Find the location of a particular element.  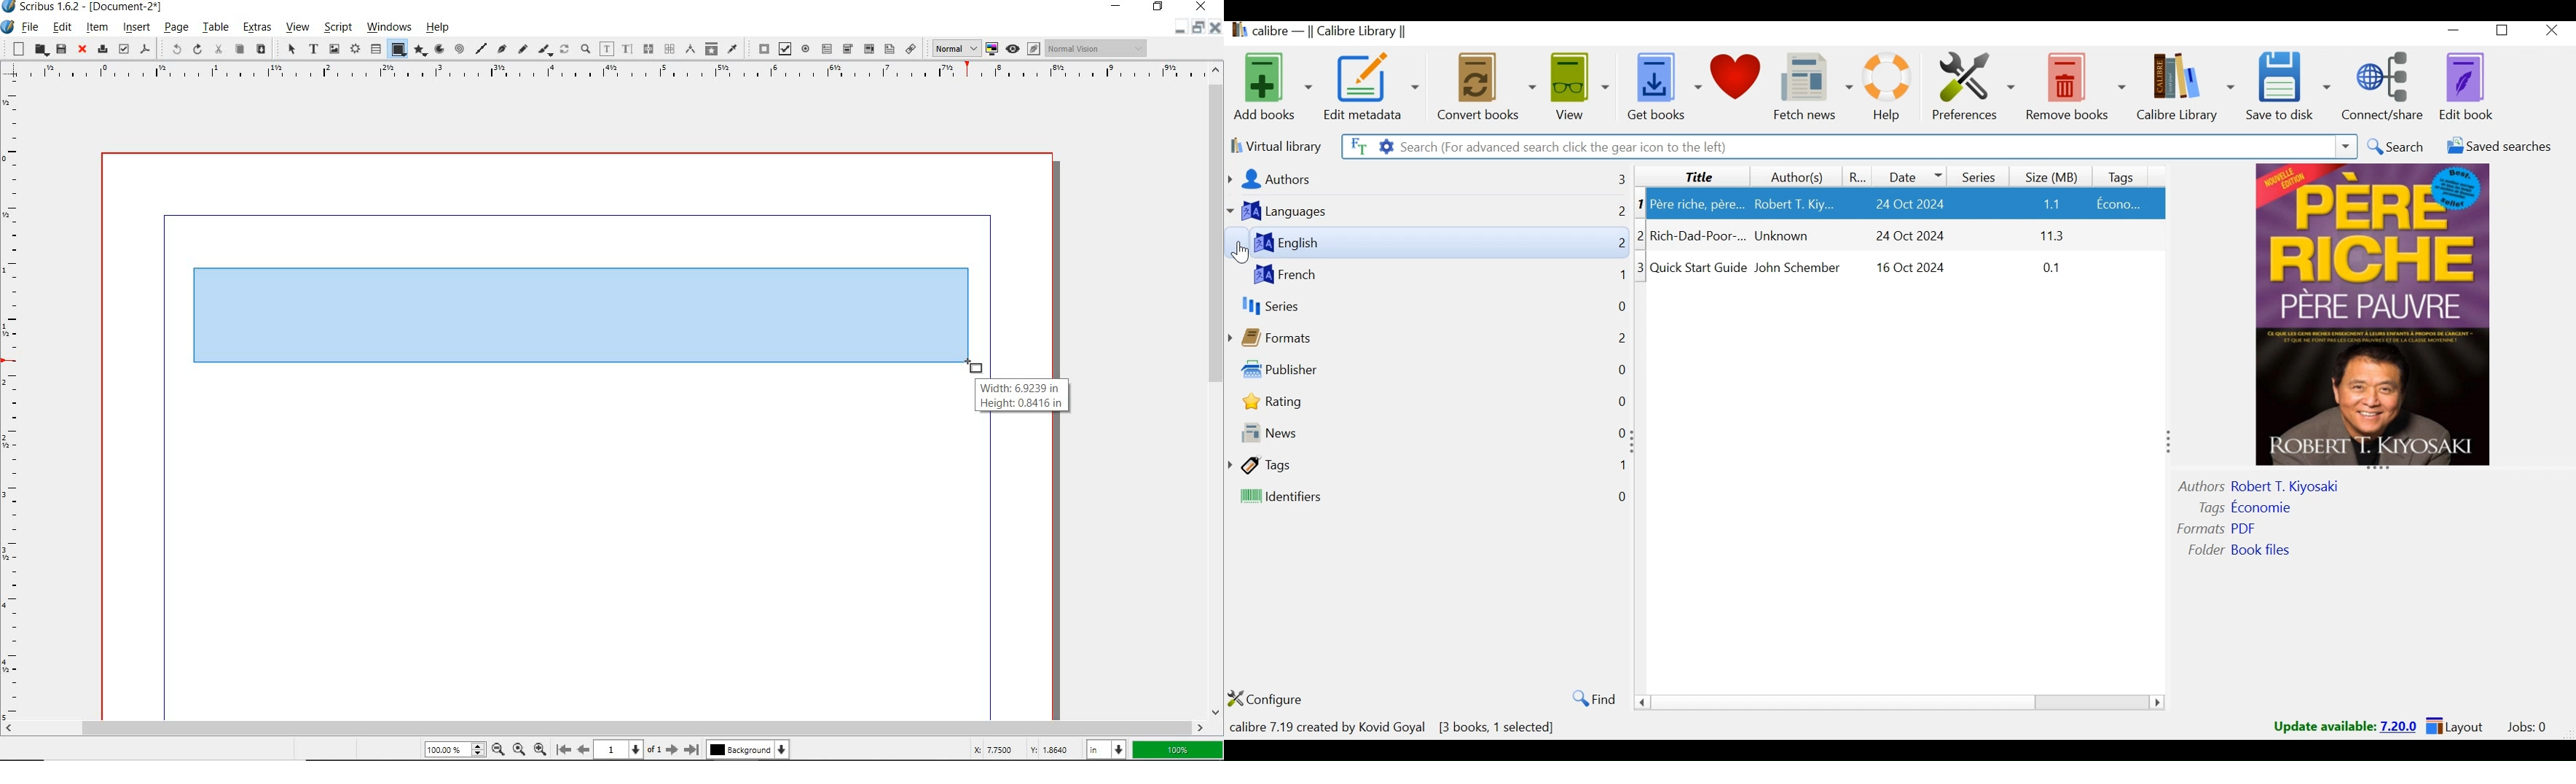

SAved Searches is located at coordinates (2495, 149).